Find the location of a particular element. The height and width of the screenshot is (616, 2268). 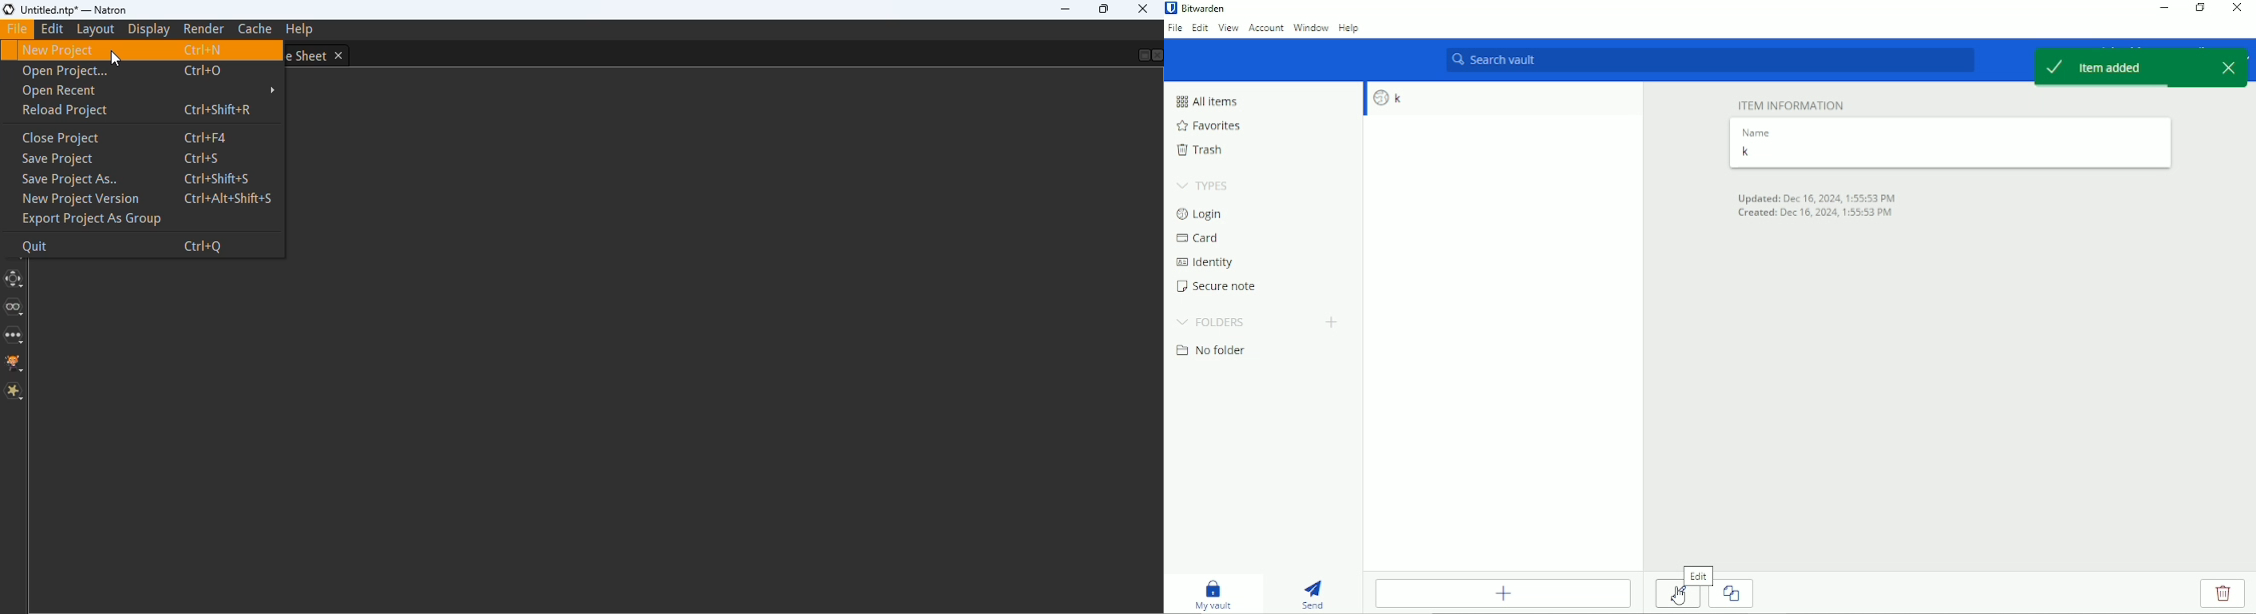

Minimize is located at coordinates (2165, 9).